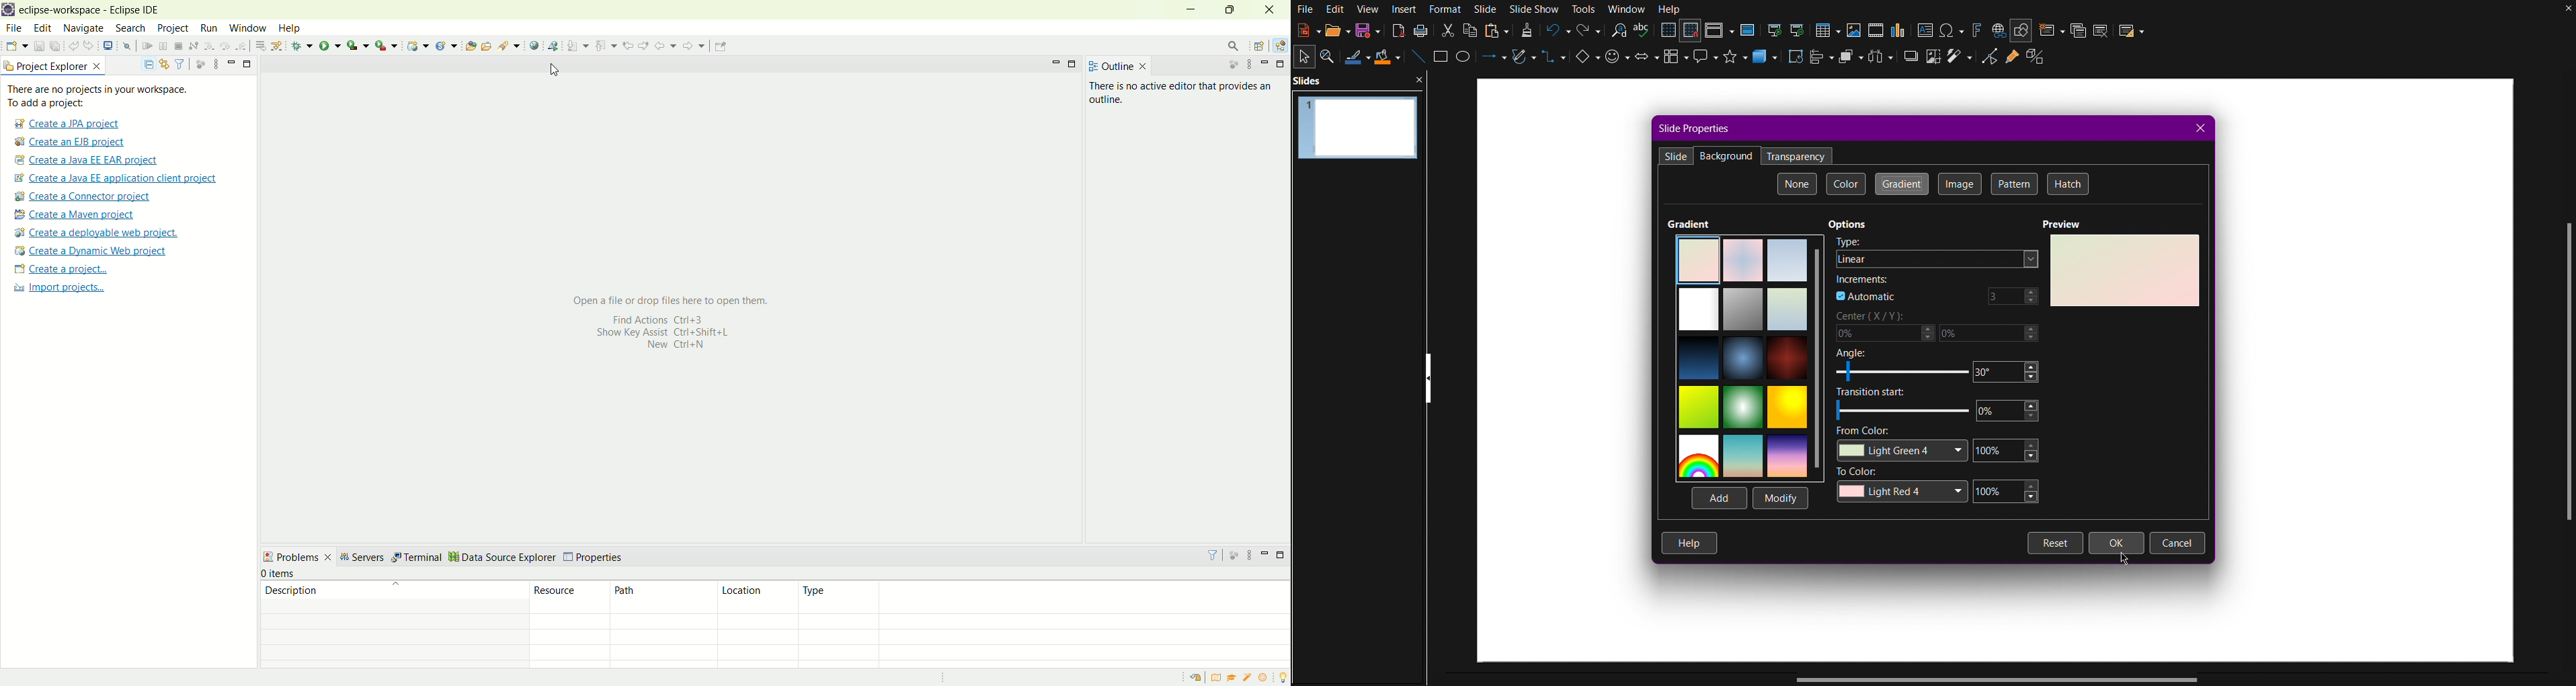  What do you see at coordinates (225, 45) in the screenshot?
I see `step over` at bounding box center [225, 45].